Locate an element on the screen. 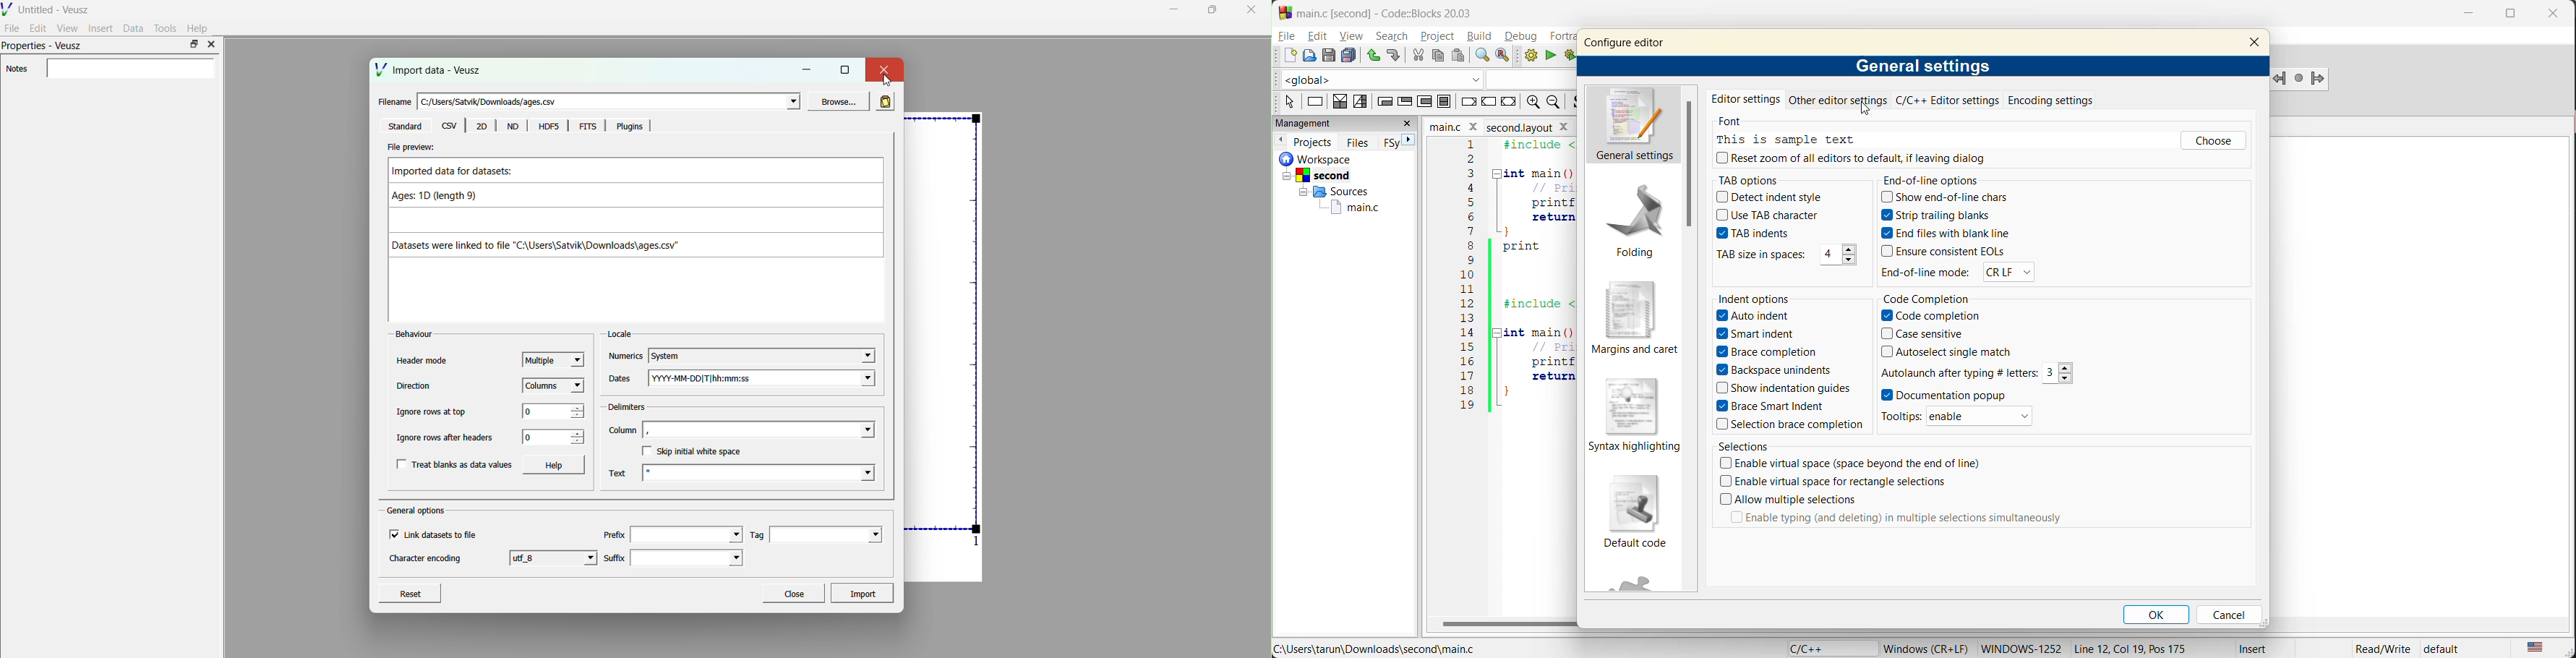  build is located at coordinates (1481, 38).